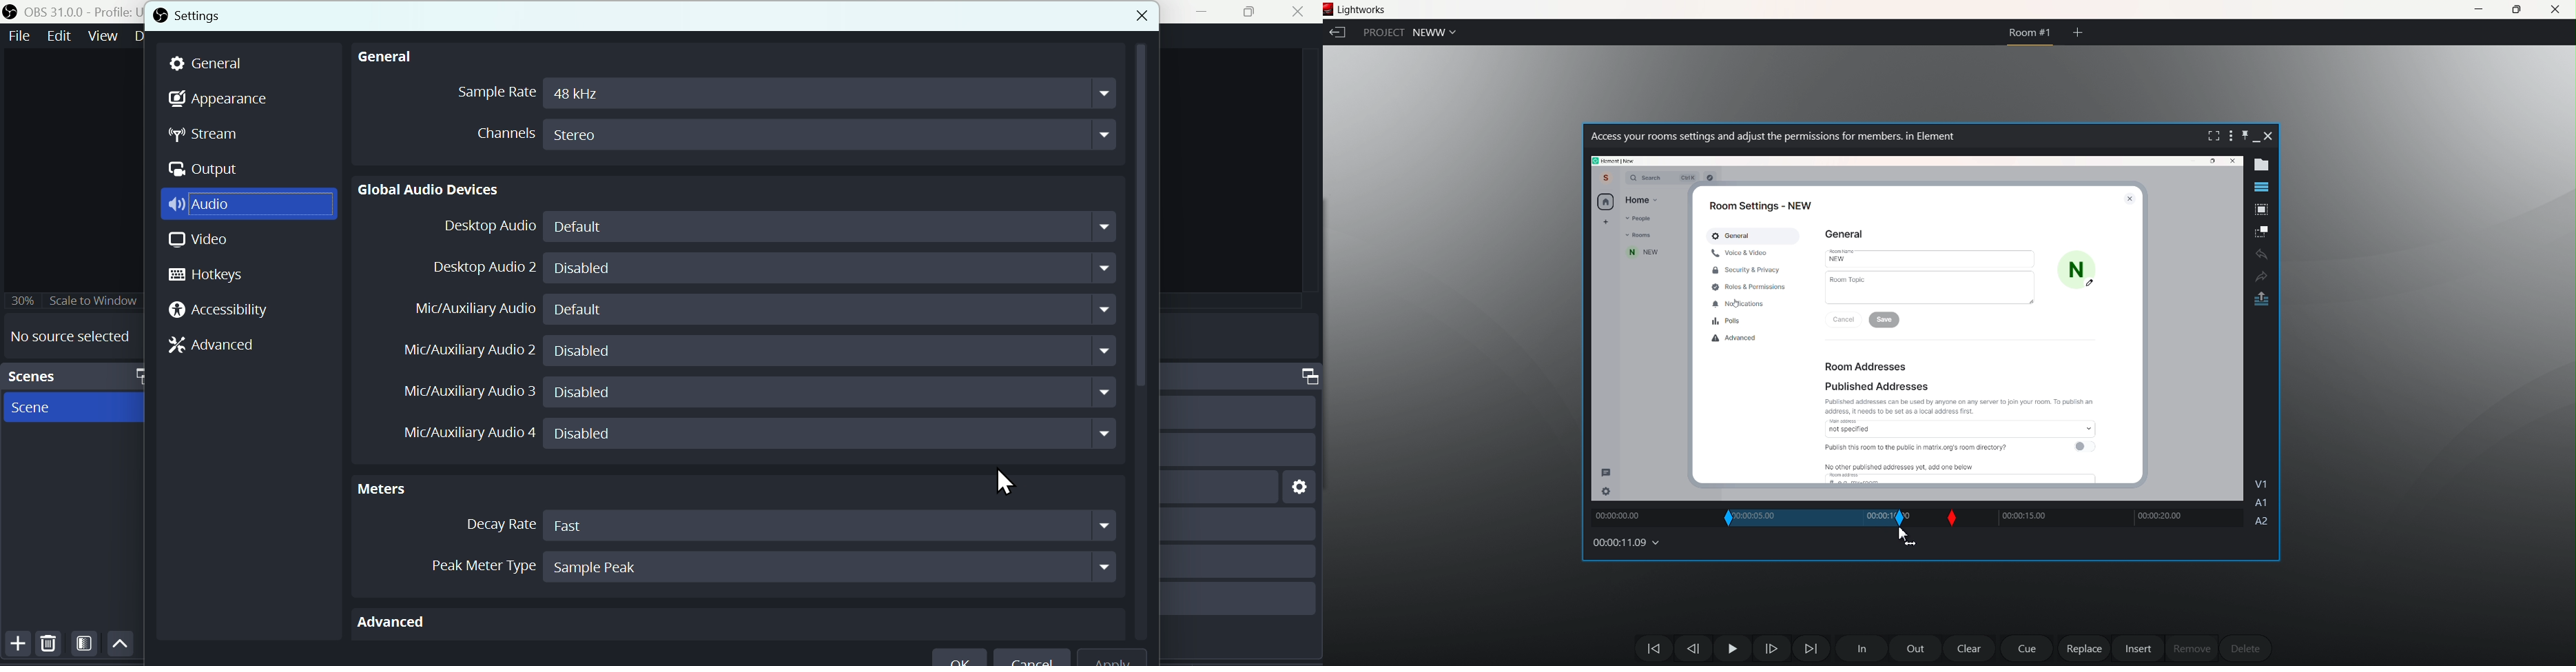 This screenshot has width=2576, height=672. Describe the element at coordinates (1730, 518) in the screenshot. I see `In slip` at that location.